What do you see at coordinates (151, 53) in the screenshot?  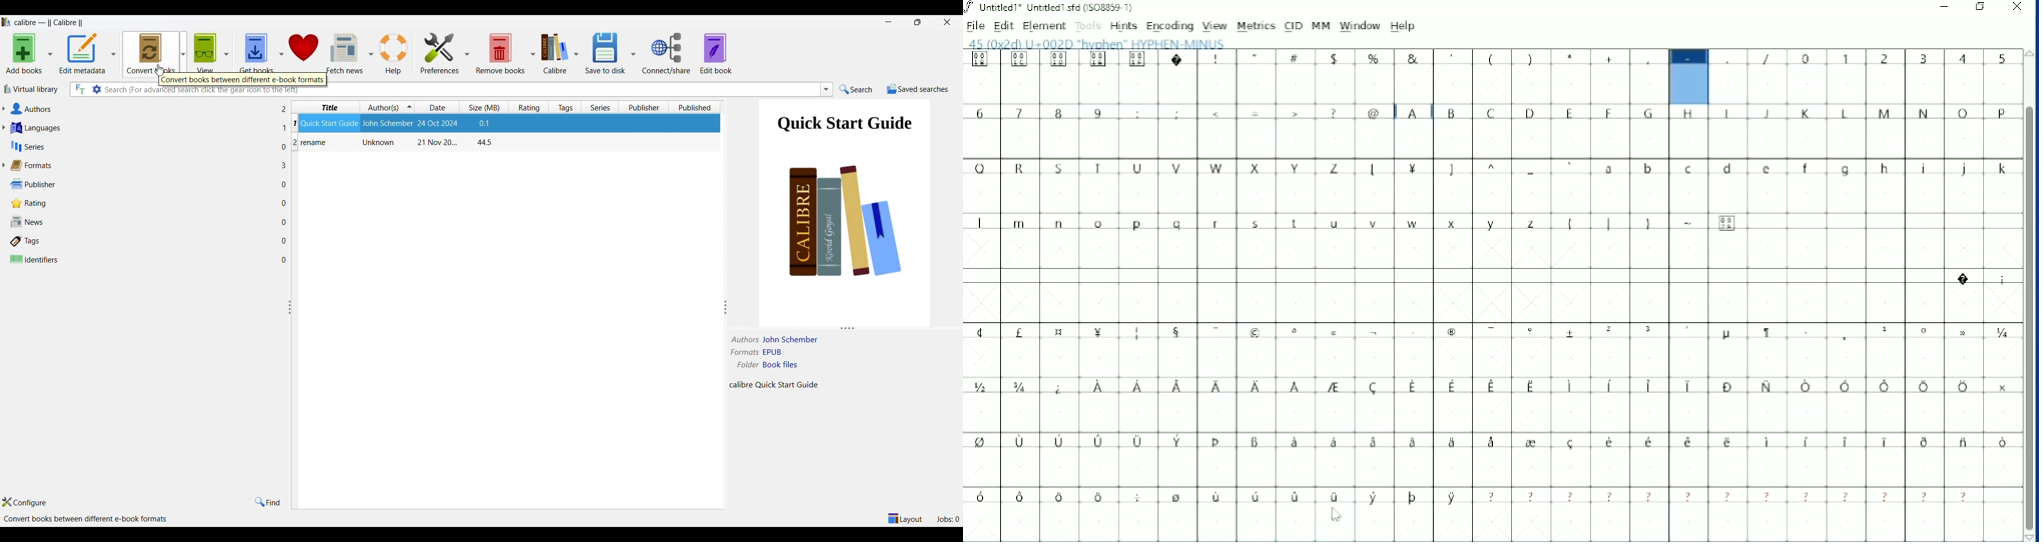 I see `Convert books` at bounding box center [151, 53].